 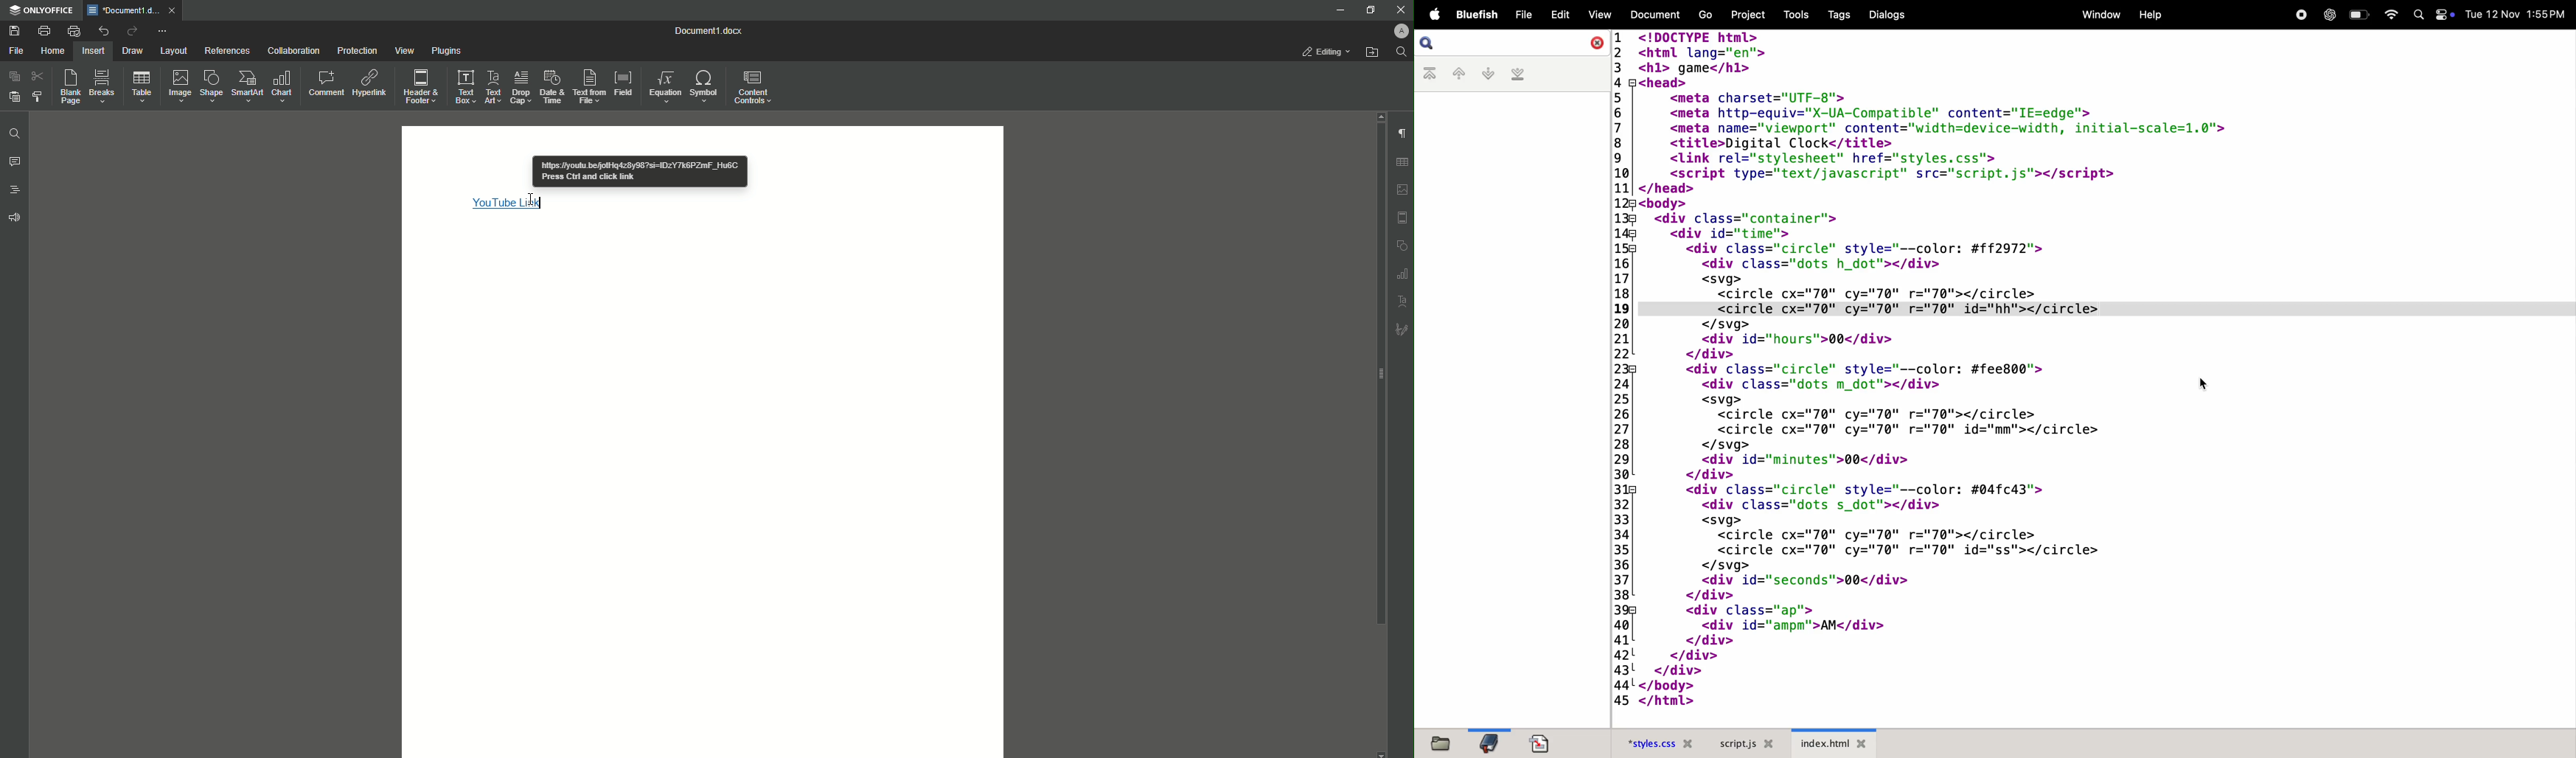 I want to click on Protection, so click(x=357, y=52).